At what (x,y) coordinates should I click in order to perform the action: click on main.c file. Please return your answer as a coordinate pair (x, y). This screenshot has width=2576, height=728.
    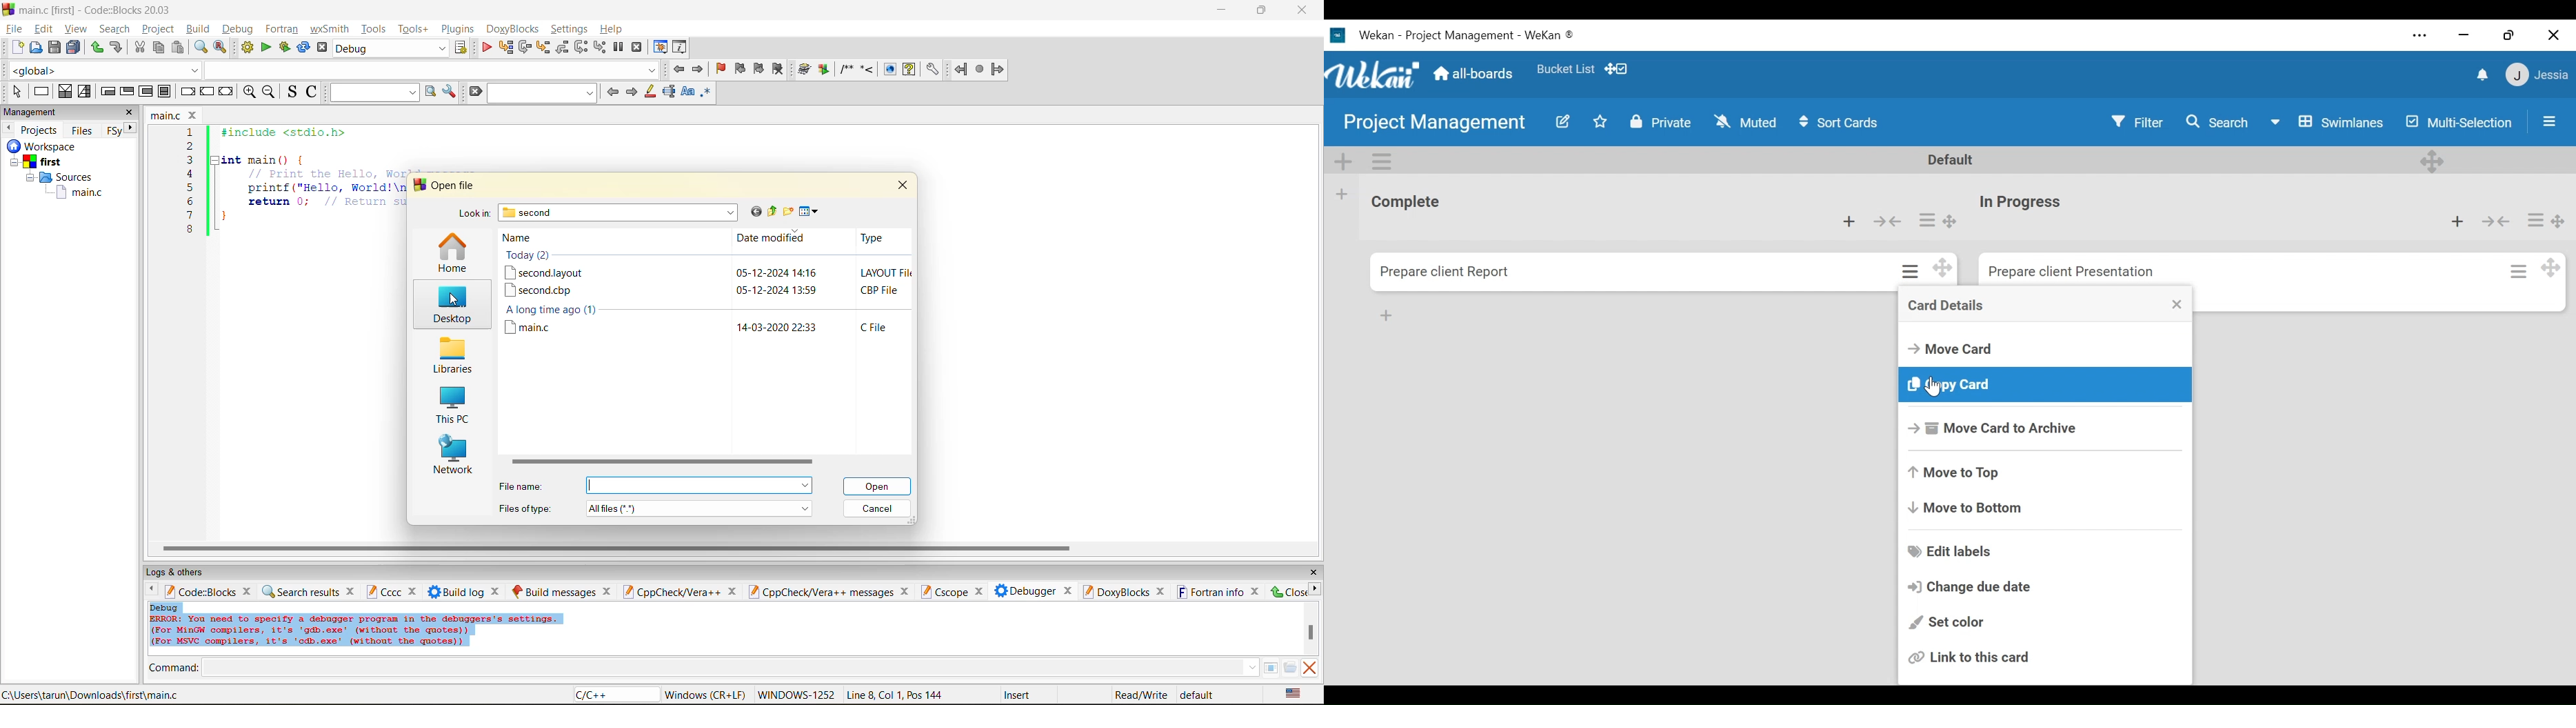
    Looking at the image, I should click on (536, 328).